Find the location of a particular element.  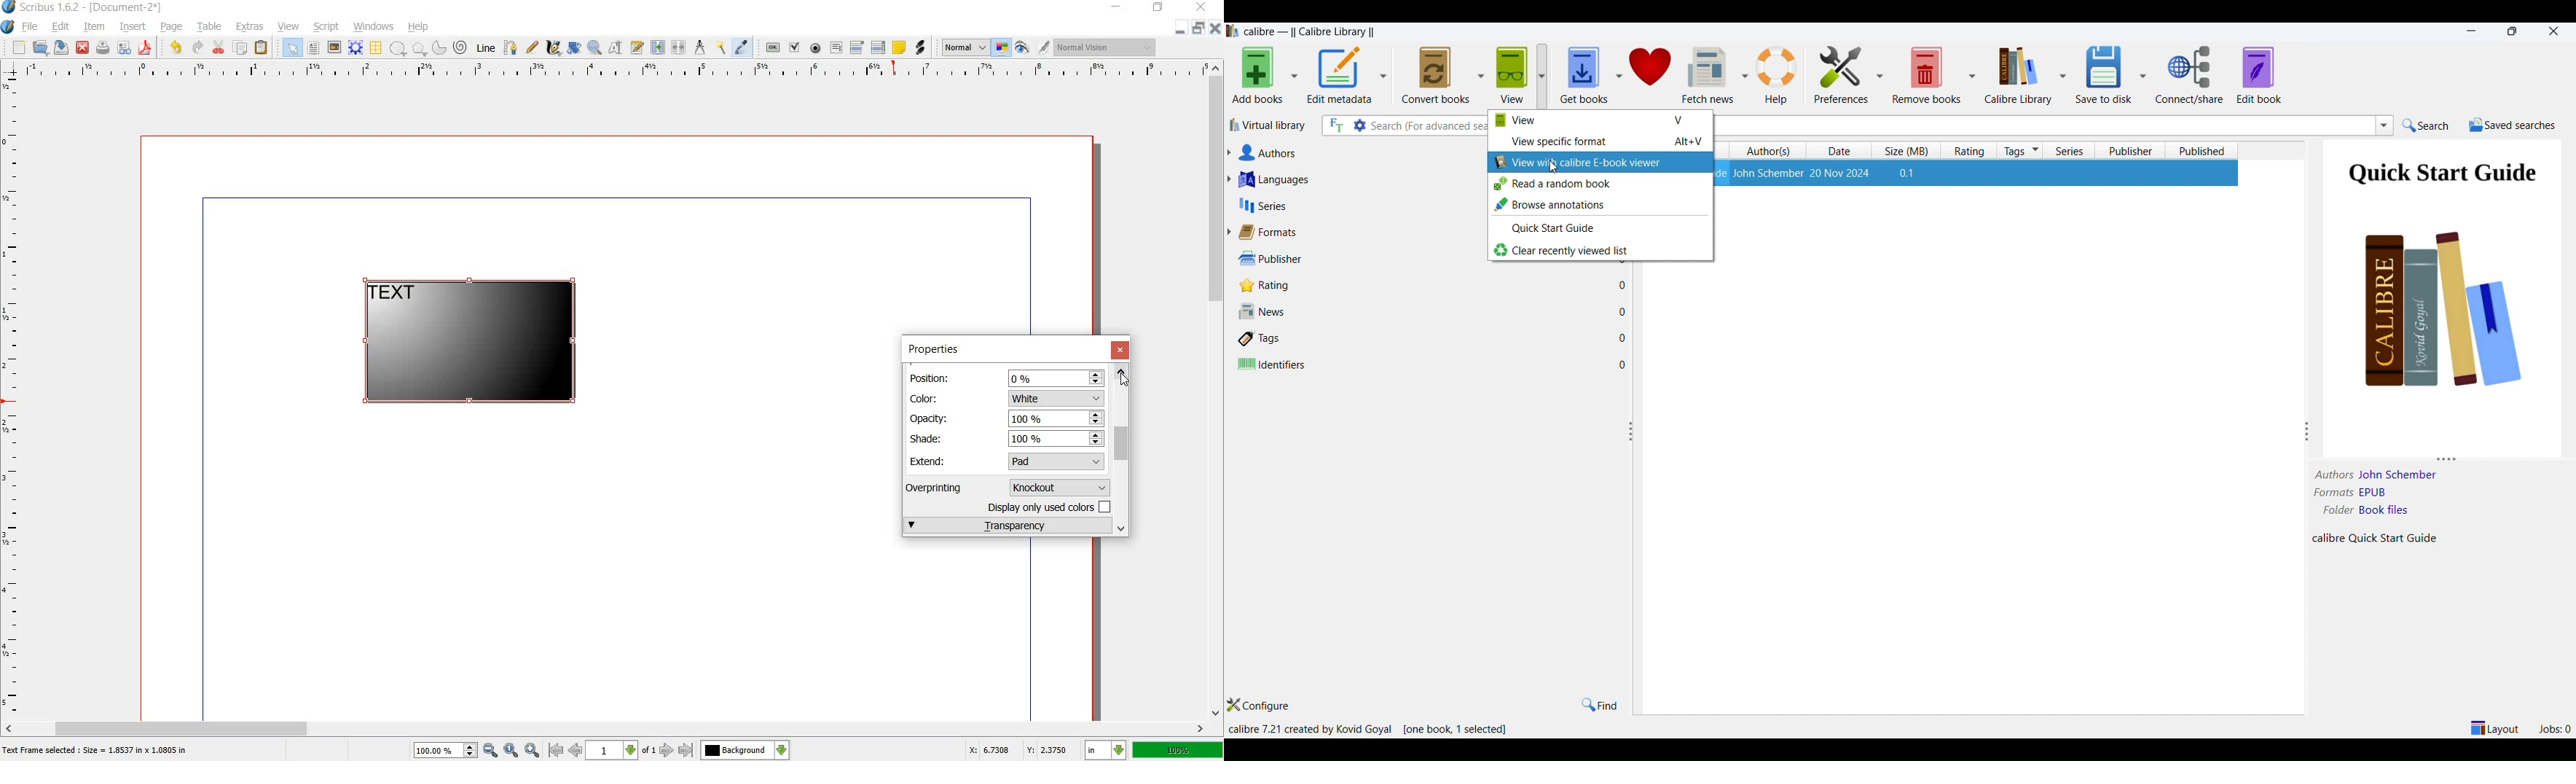

scrollbar is located at coordinates (1123, 449).